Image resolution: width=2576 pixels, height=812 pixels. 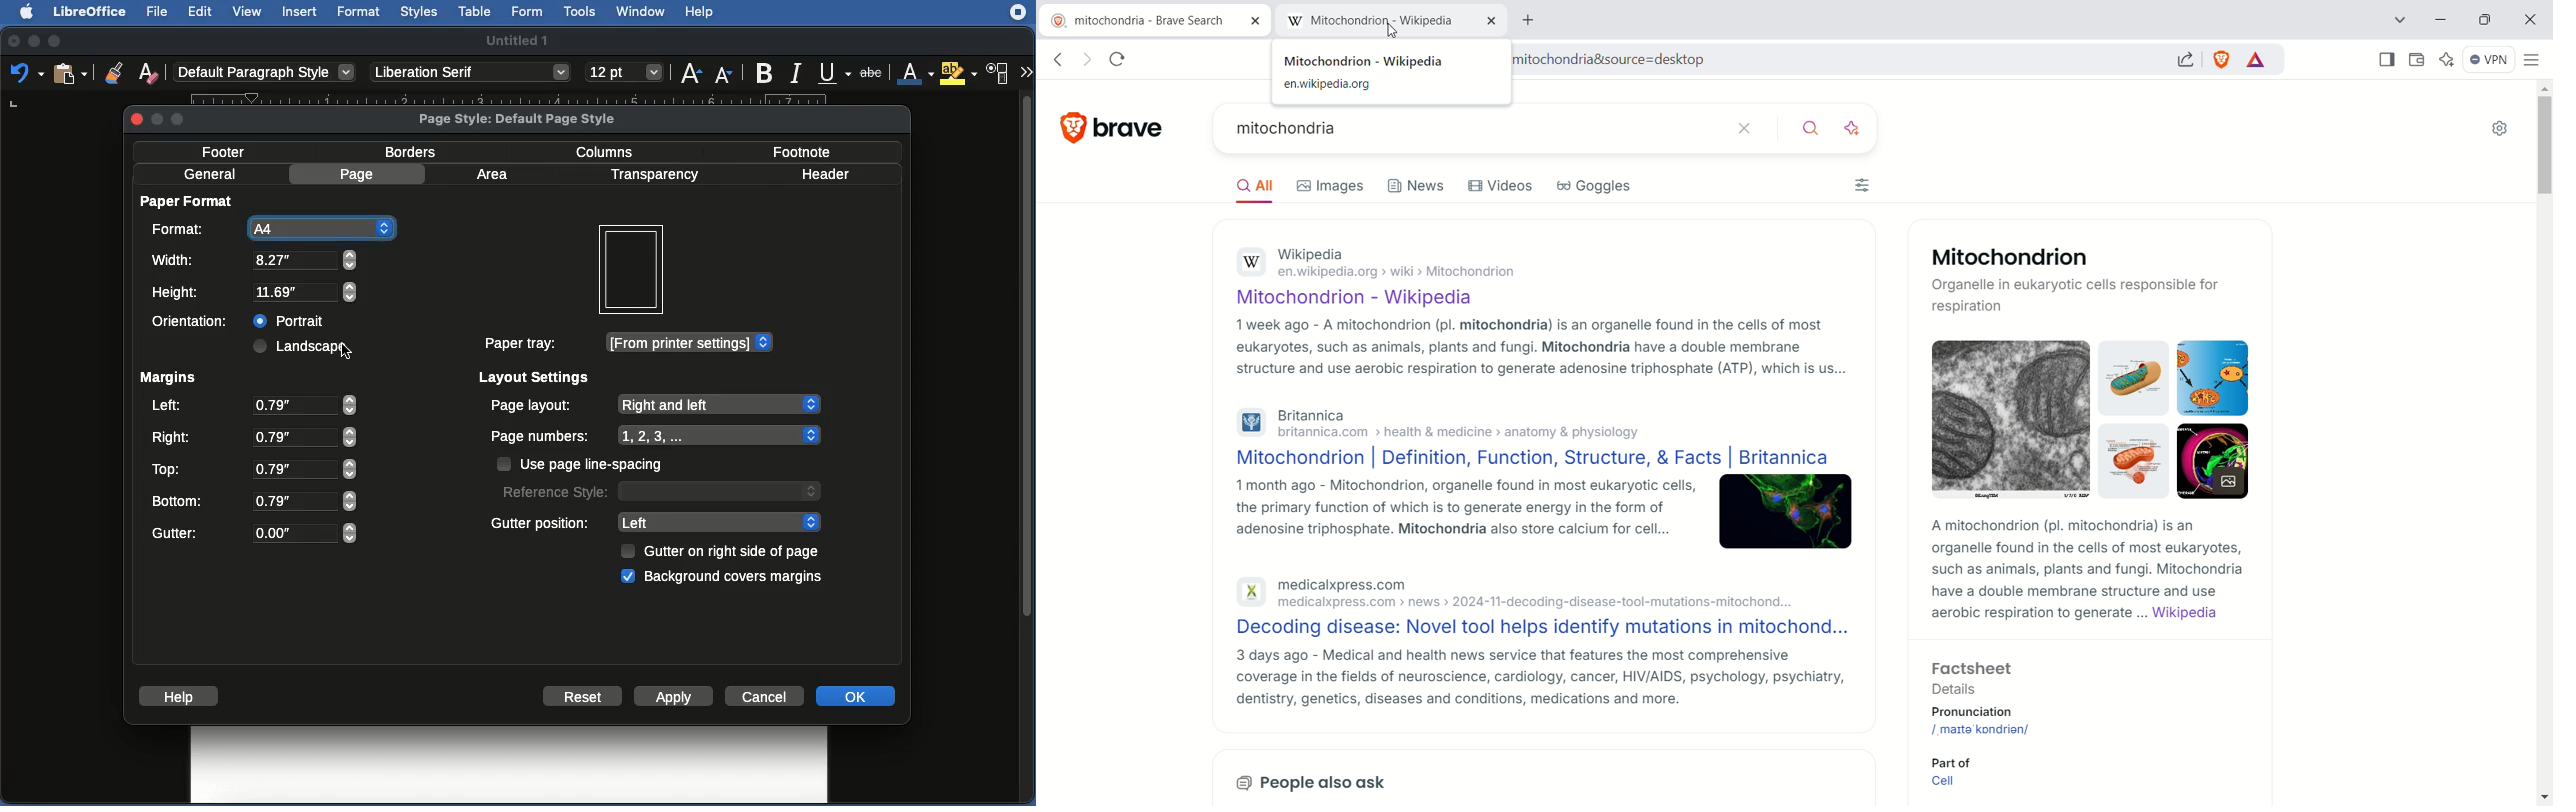 I want to click on Form, so click(x=530, y=11).